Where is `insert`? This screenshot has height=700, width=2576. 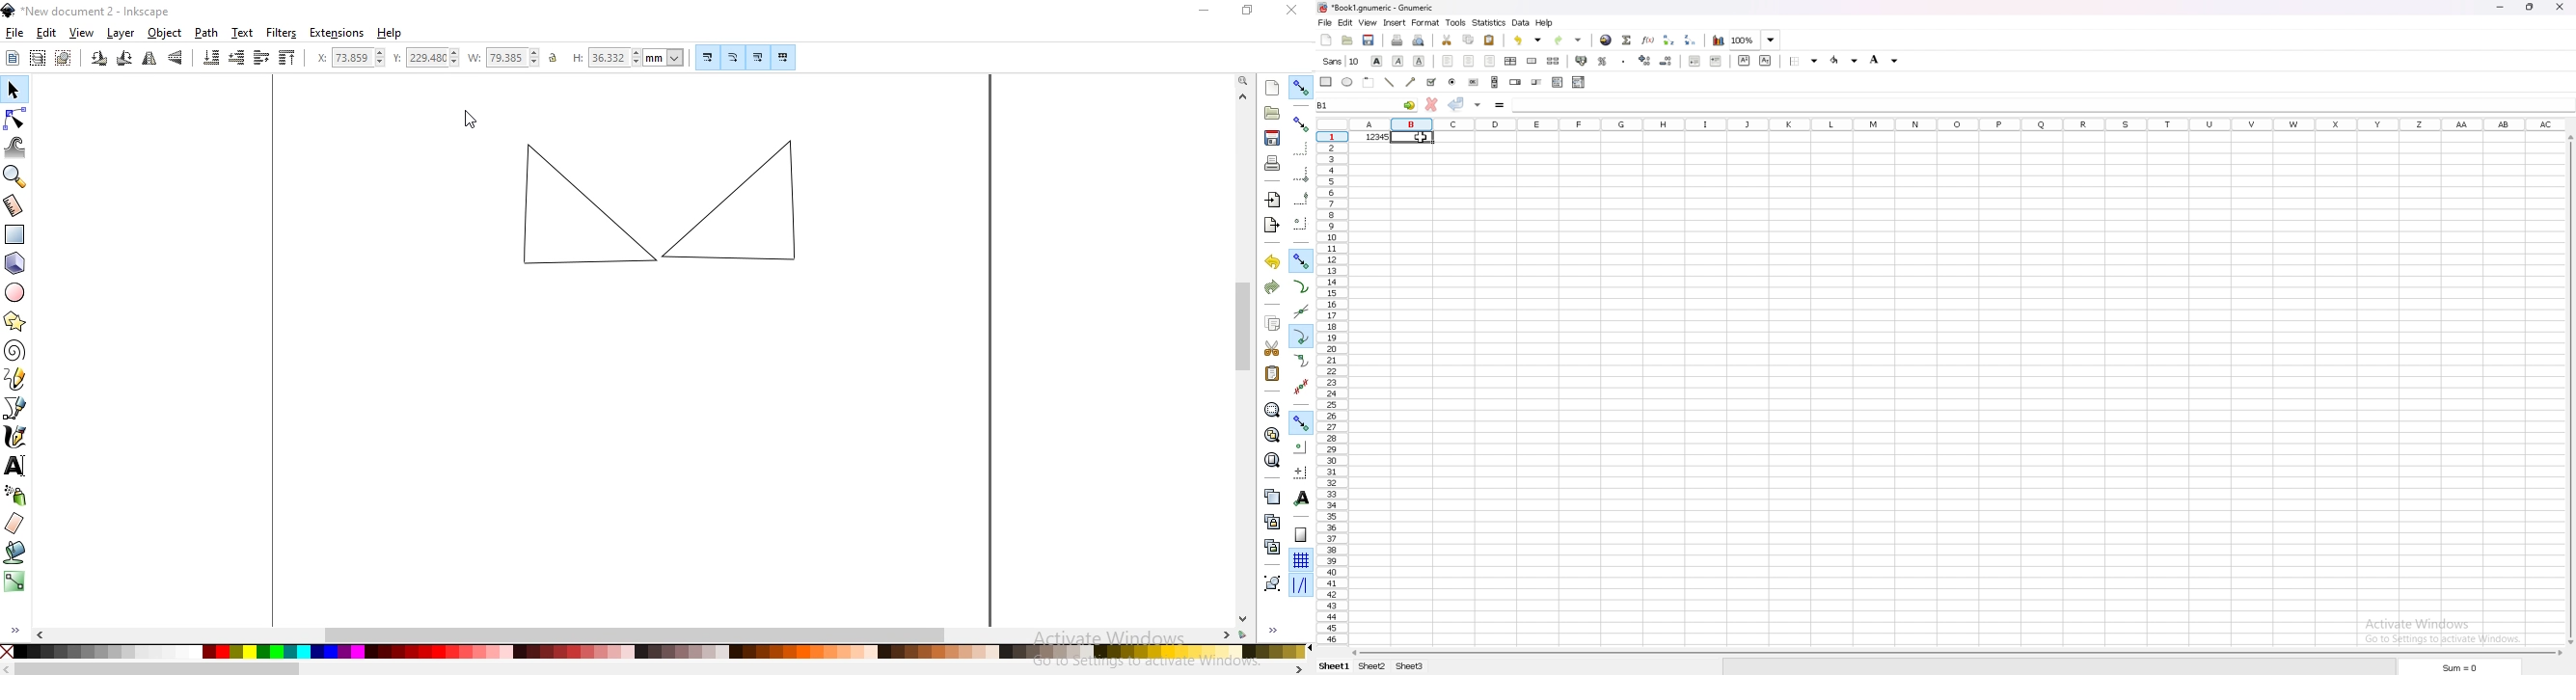 insert is located at coordinates (1395, 23).